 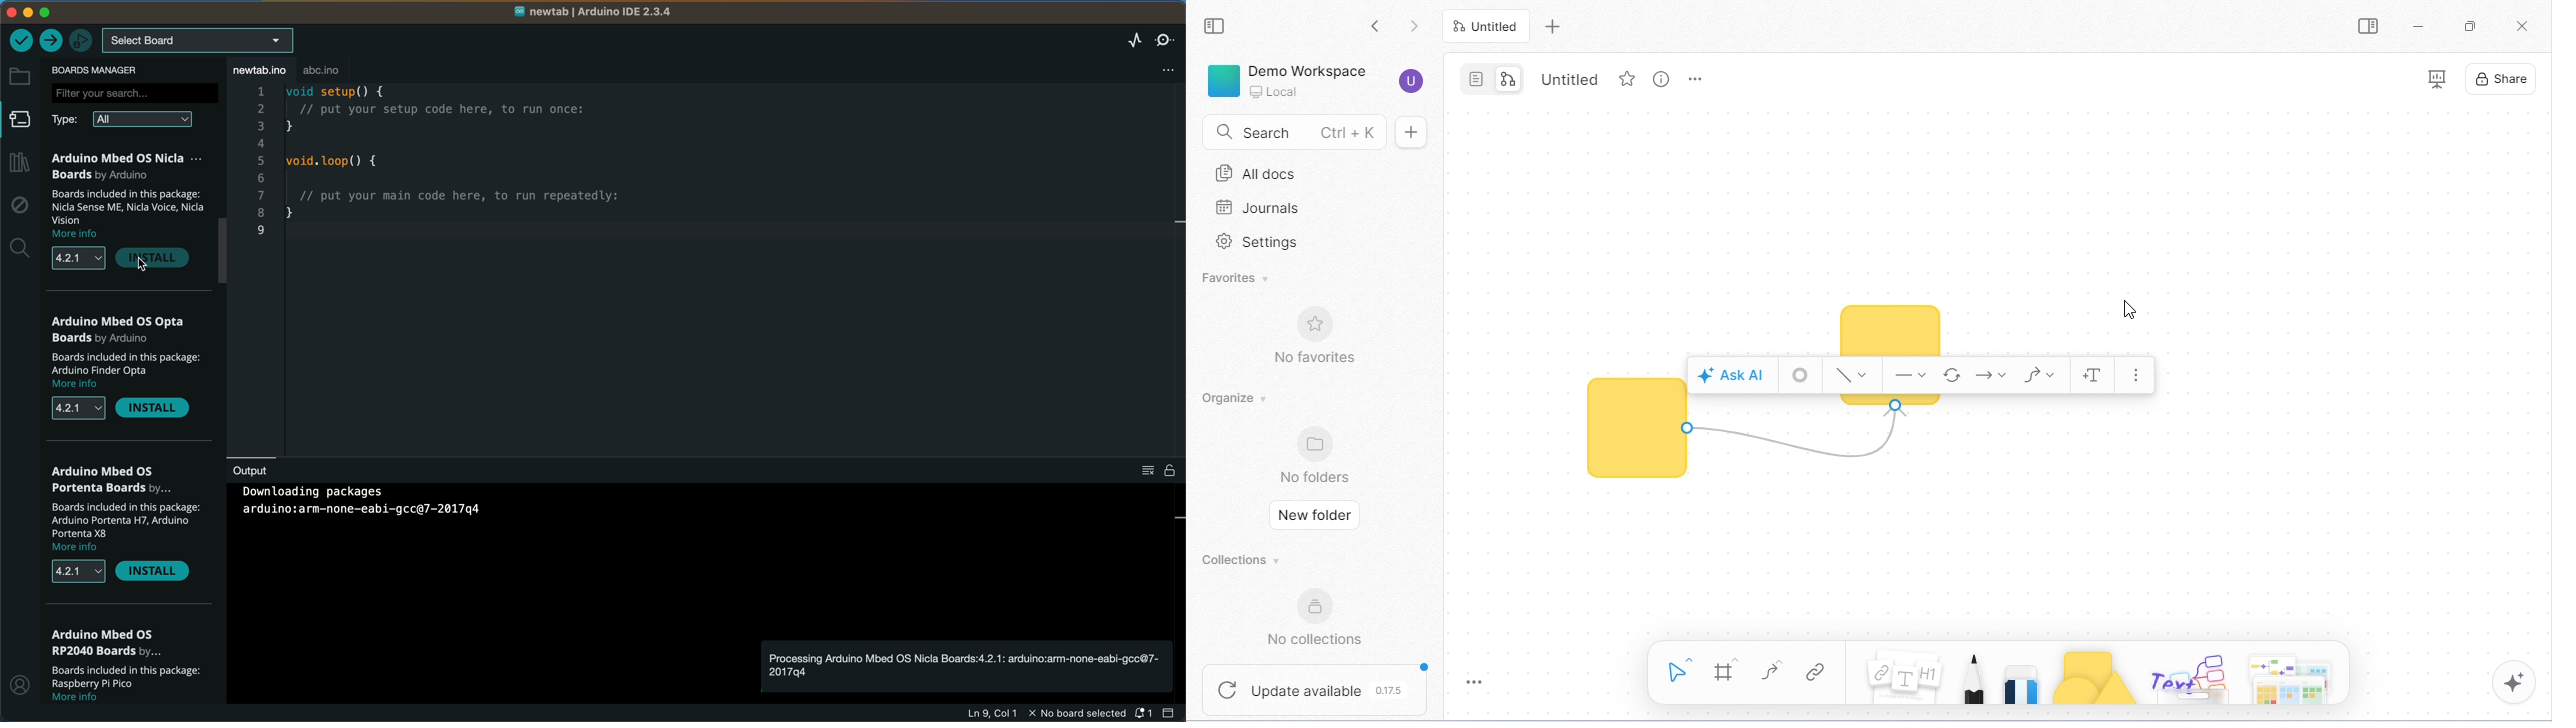 What do you see at coordinates (1819, 673) in the screenshot?
I see `link` at bounding box center [1819, 673].